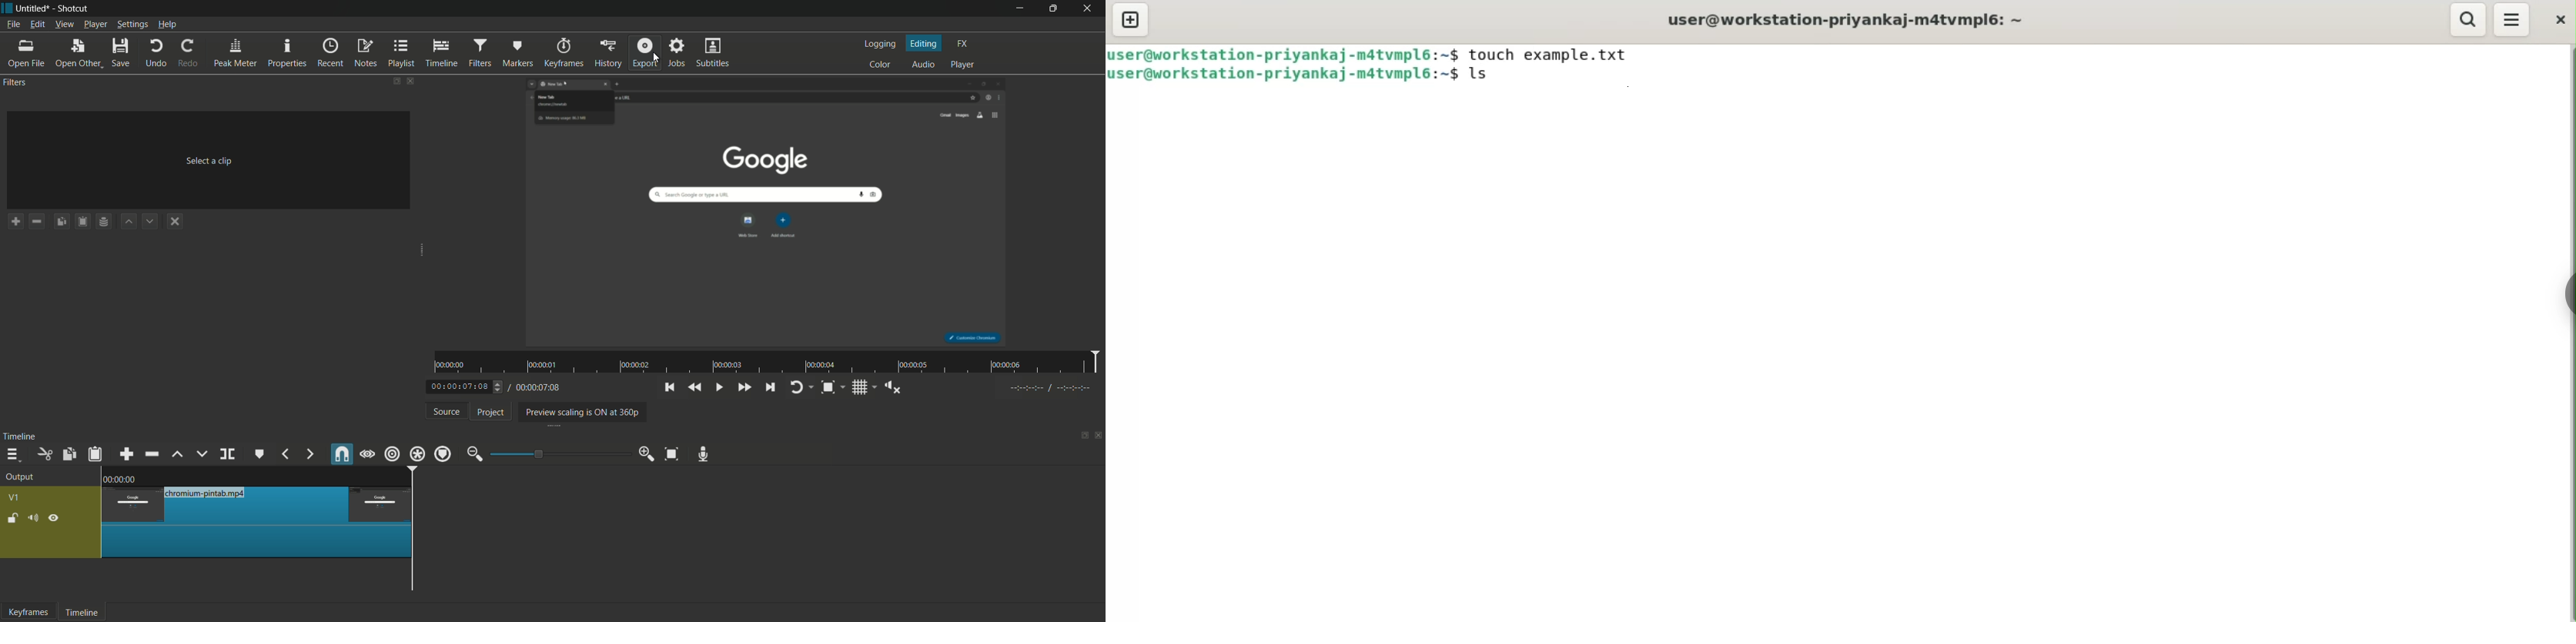  I want to click on current time, so click(461, 388).